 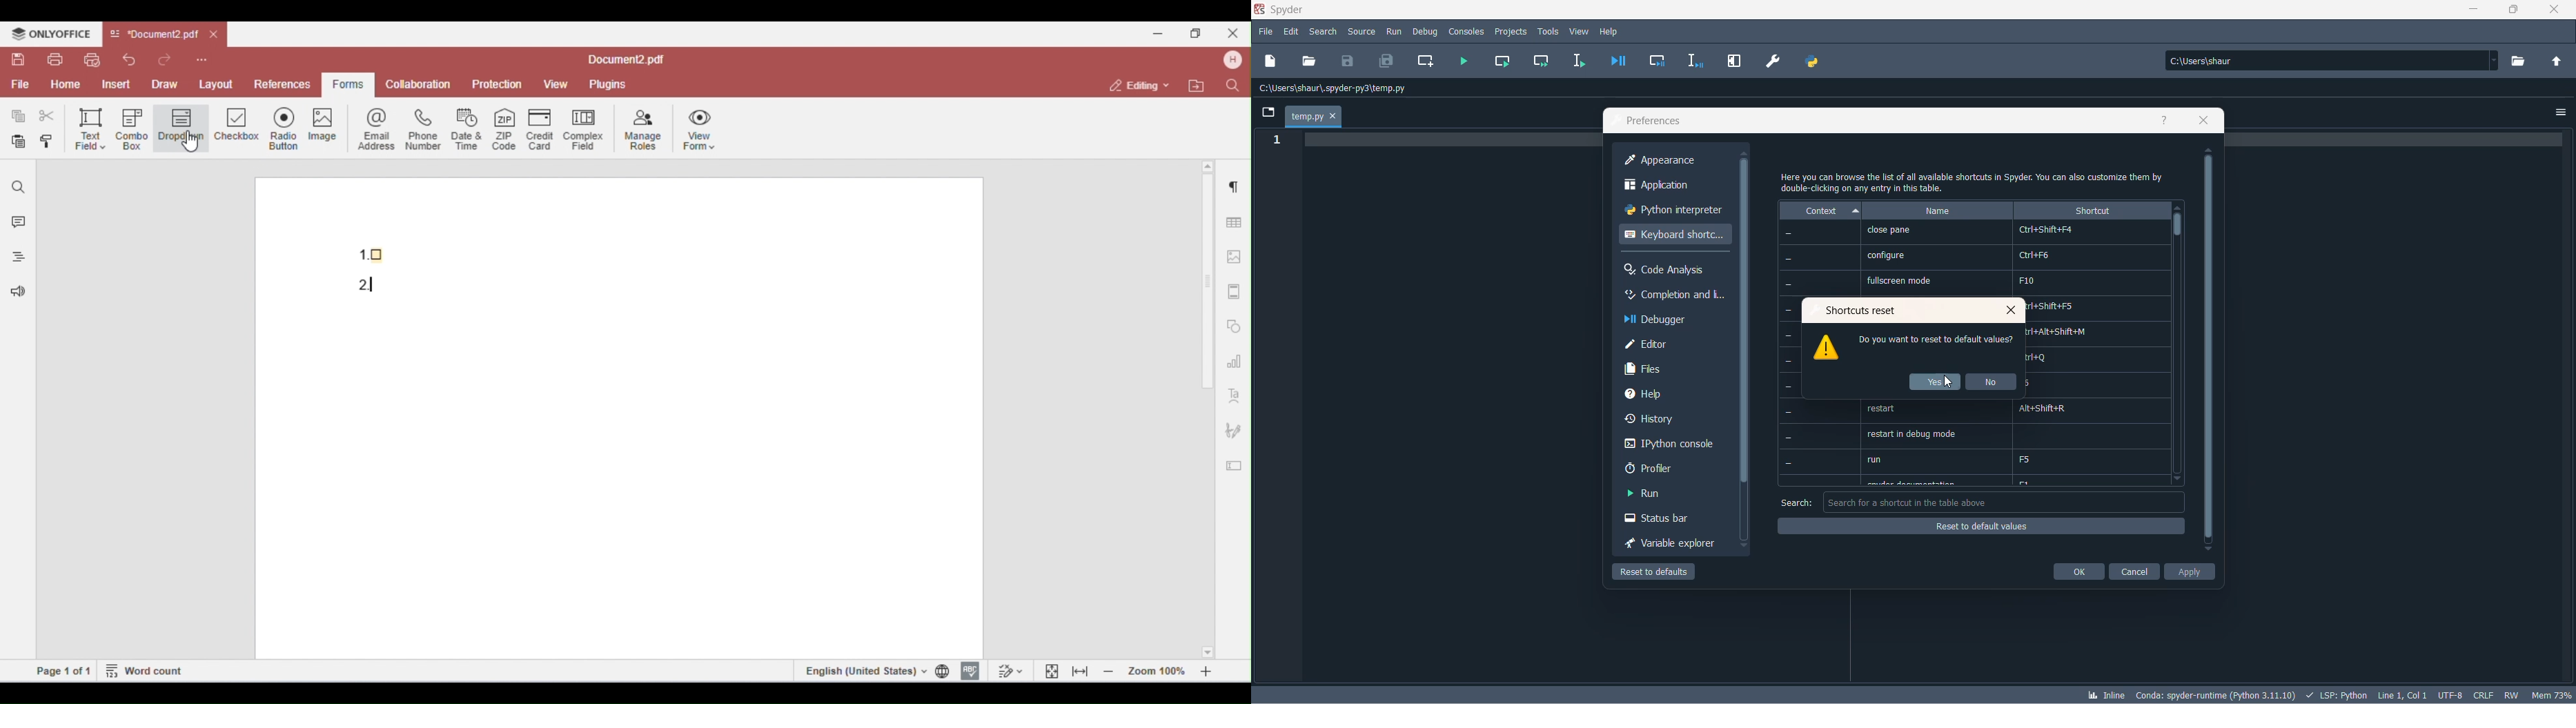 I want to click on close, so click(x=2206, y=119).